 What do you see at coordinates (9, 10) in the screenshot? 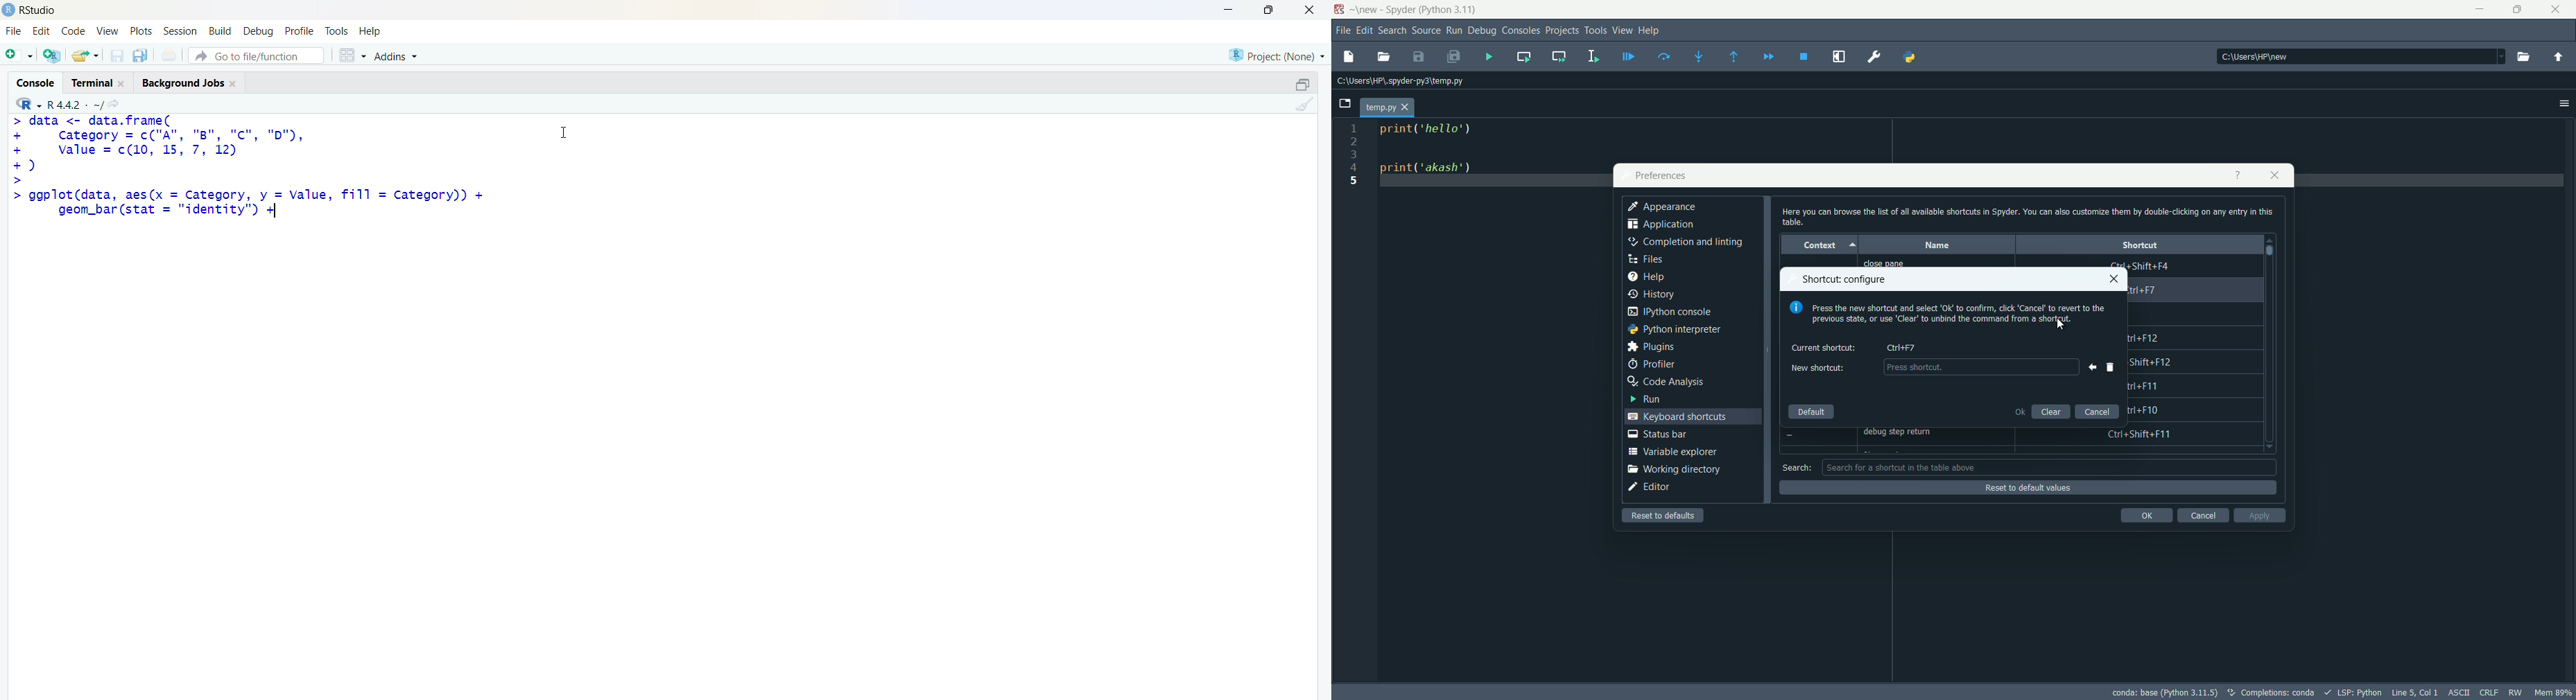
I see `logo` at bounding box center [9, 10].